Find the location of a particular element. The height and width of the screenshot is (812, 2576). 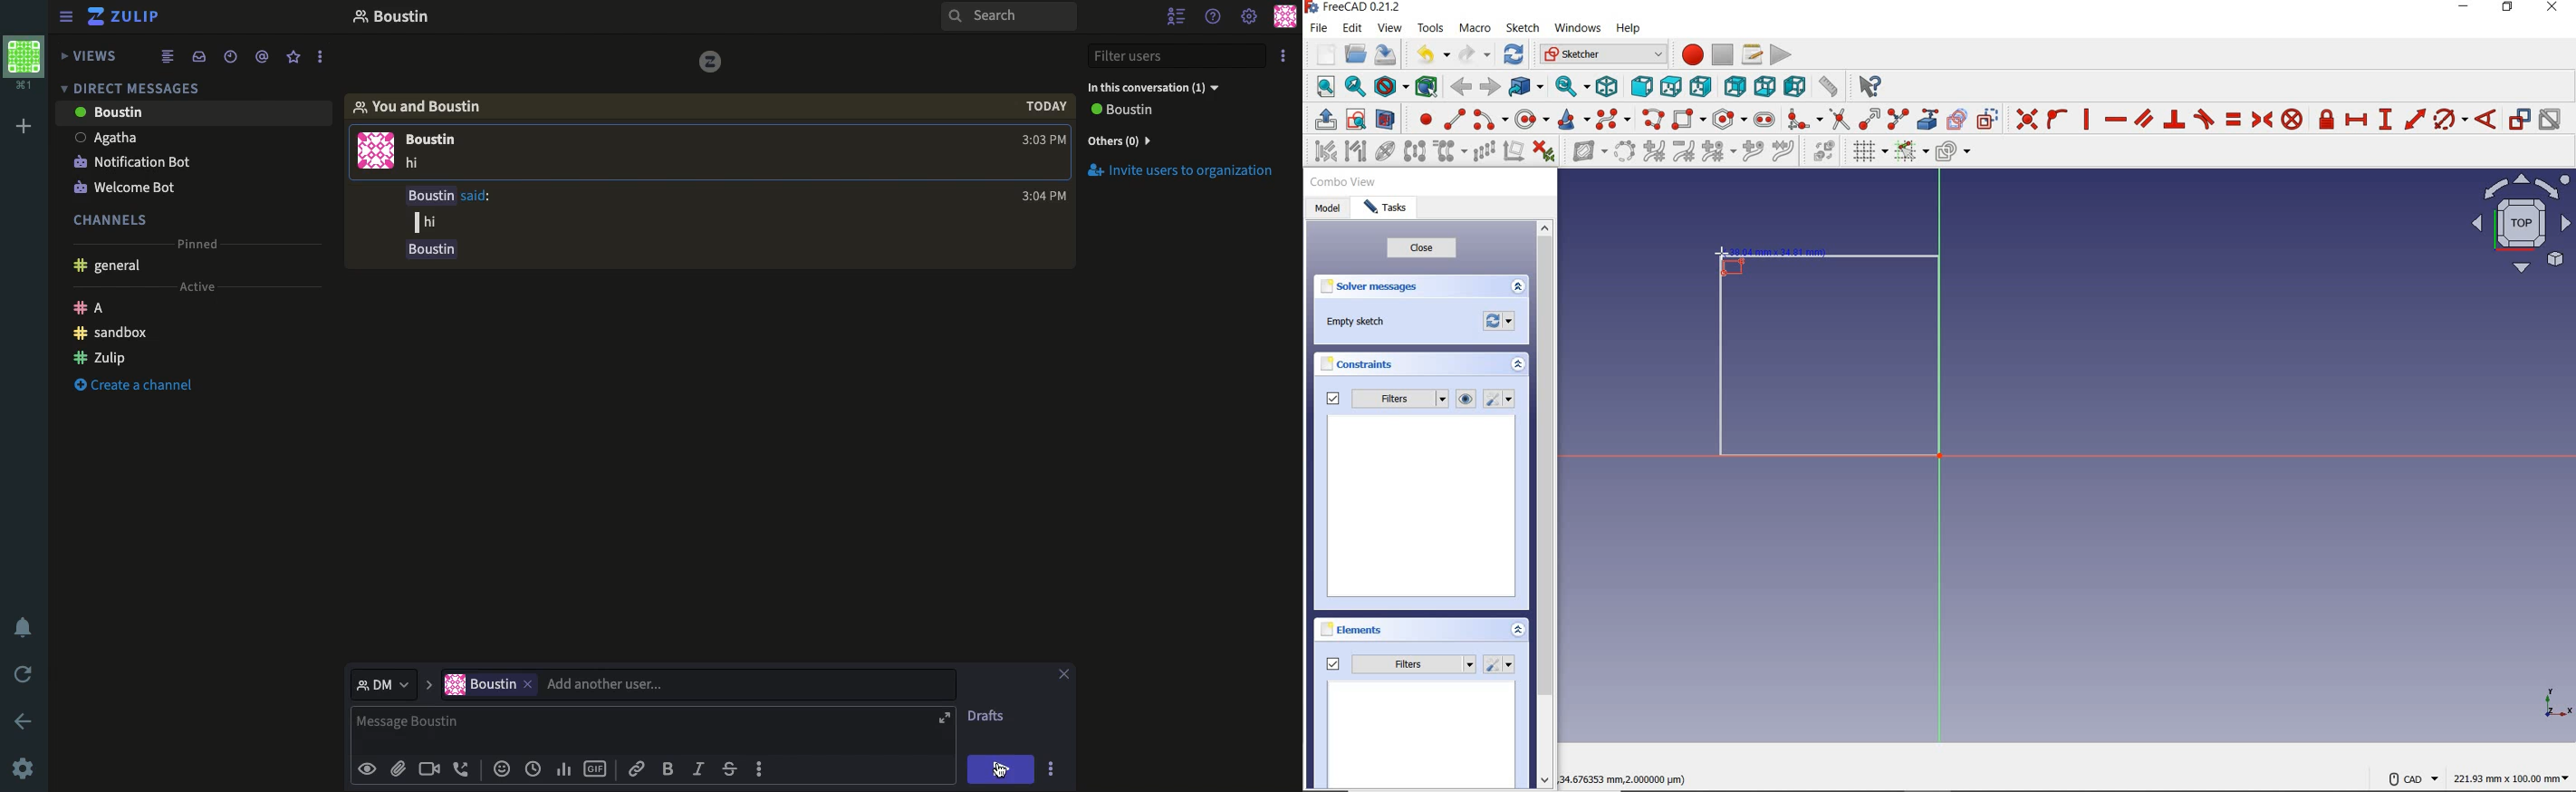

create slot is located at coordinates (1765, 121).